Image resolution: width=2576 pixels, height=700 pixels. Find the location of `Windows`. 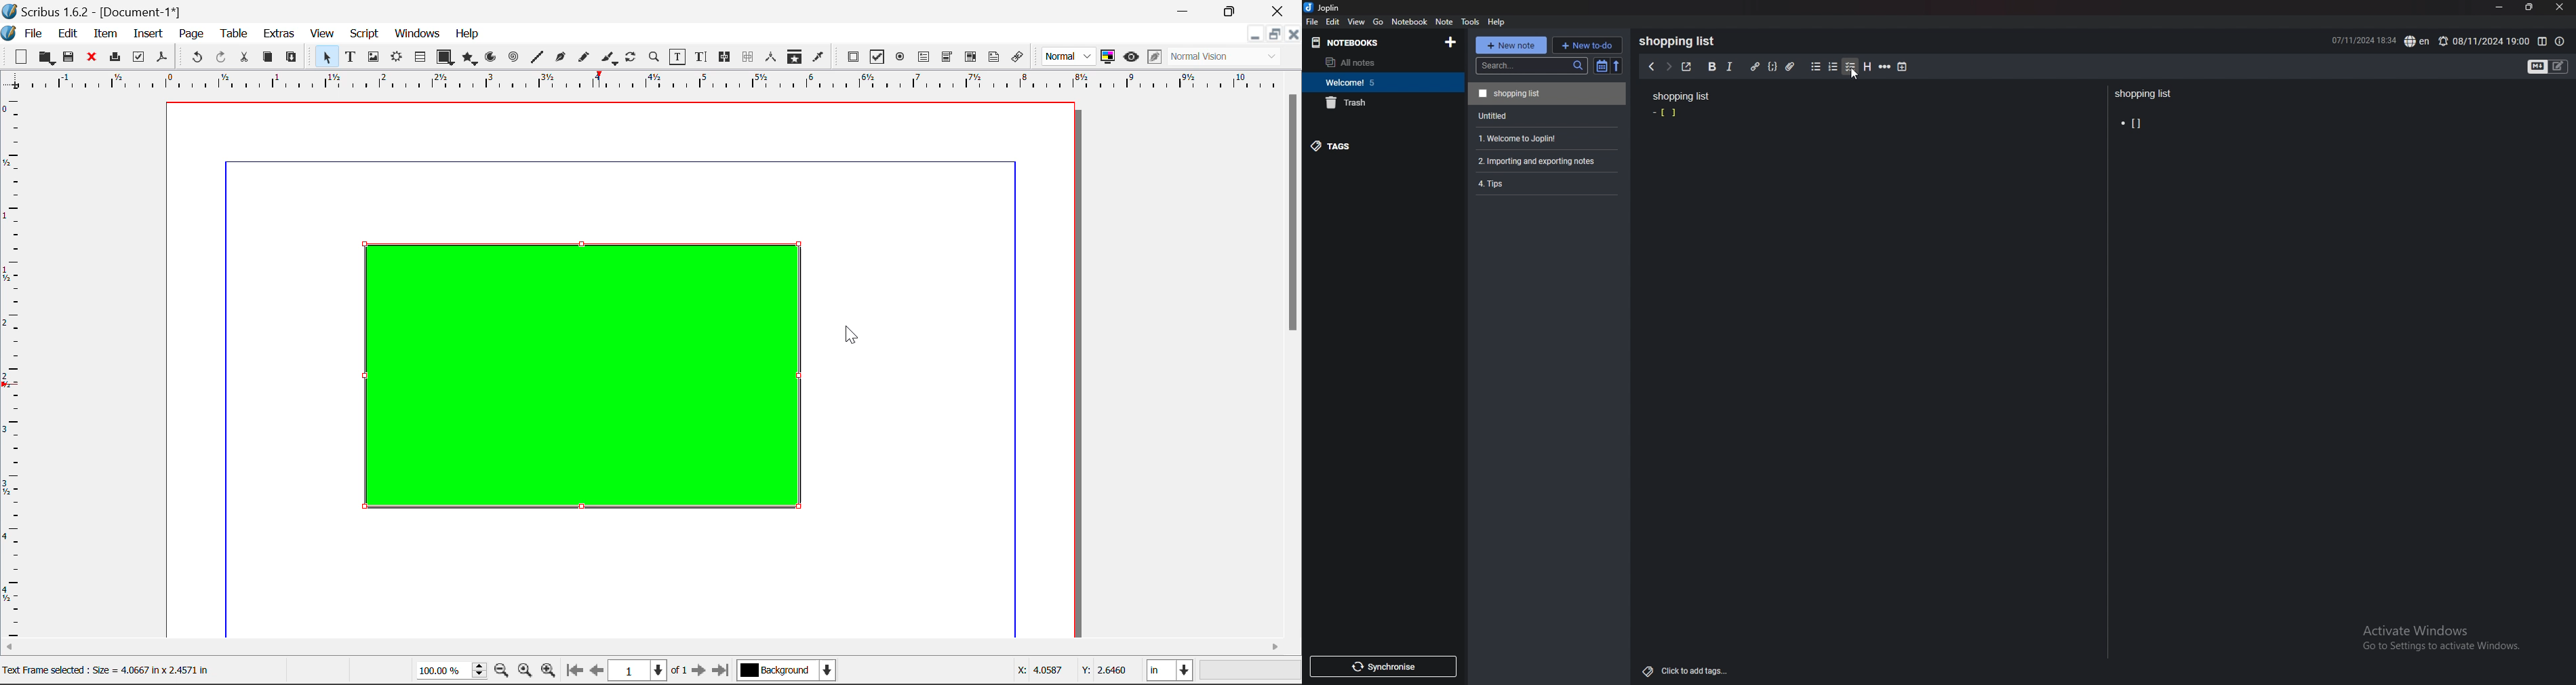

Windows is located at coordinates (416, 35).